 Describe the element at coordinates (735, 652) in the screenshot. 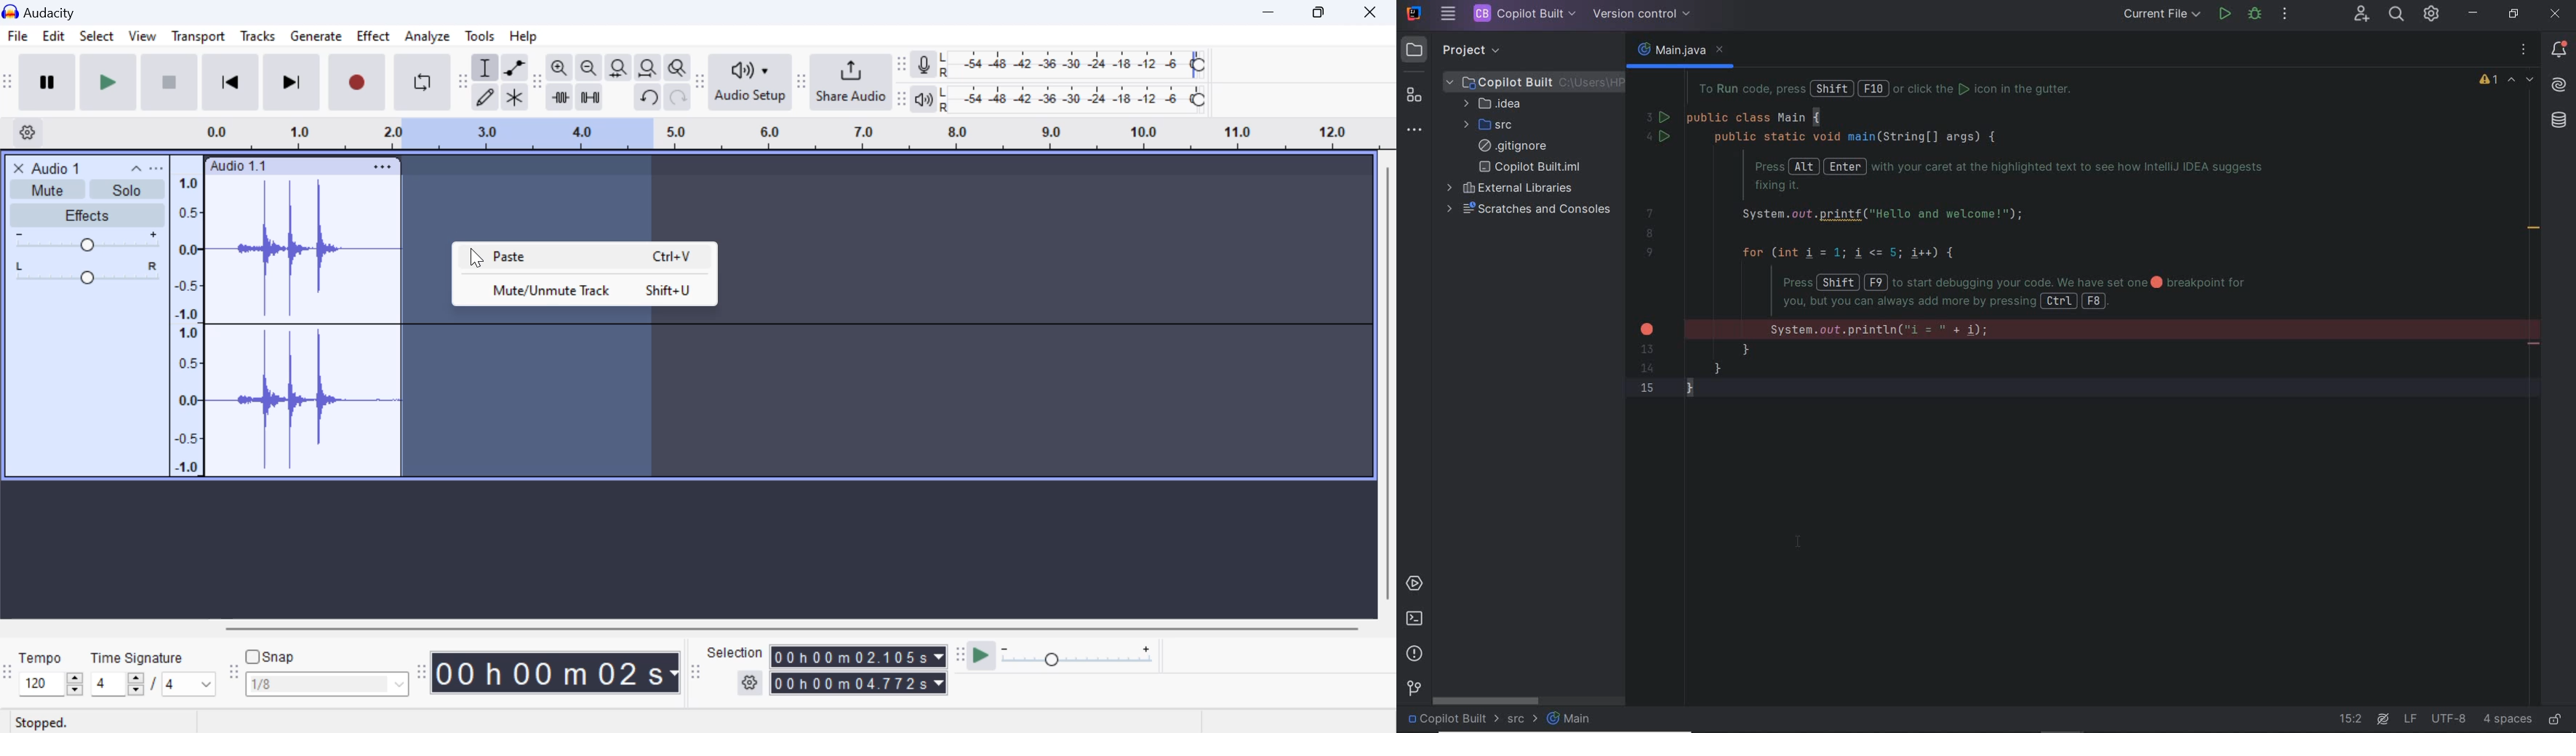

I see `Selection` at that location.